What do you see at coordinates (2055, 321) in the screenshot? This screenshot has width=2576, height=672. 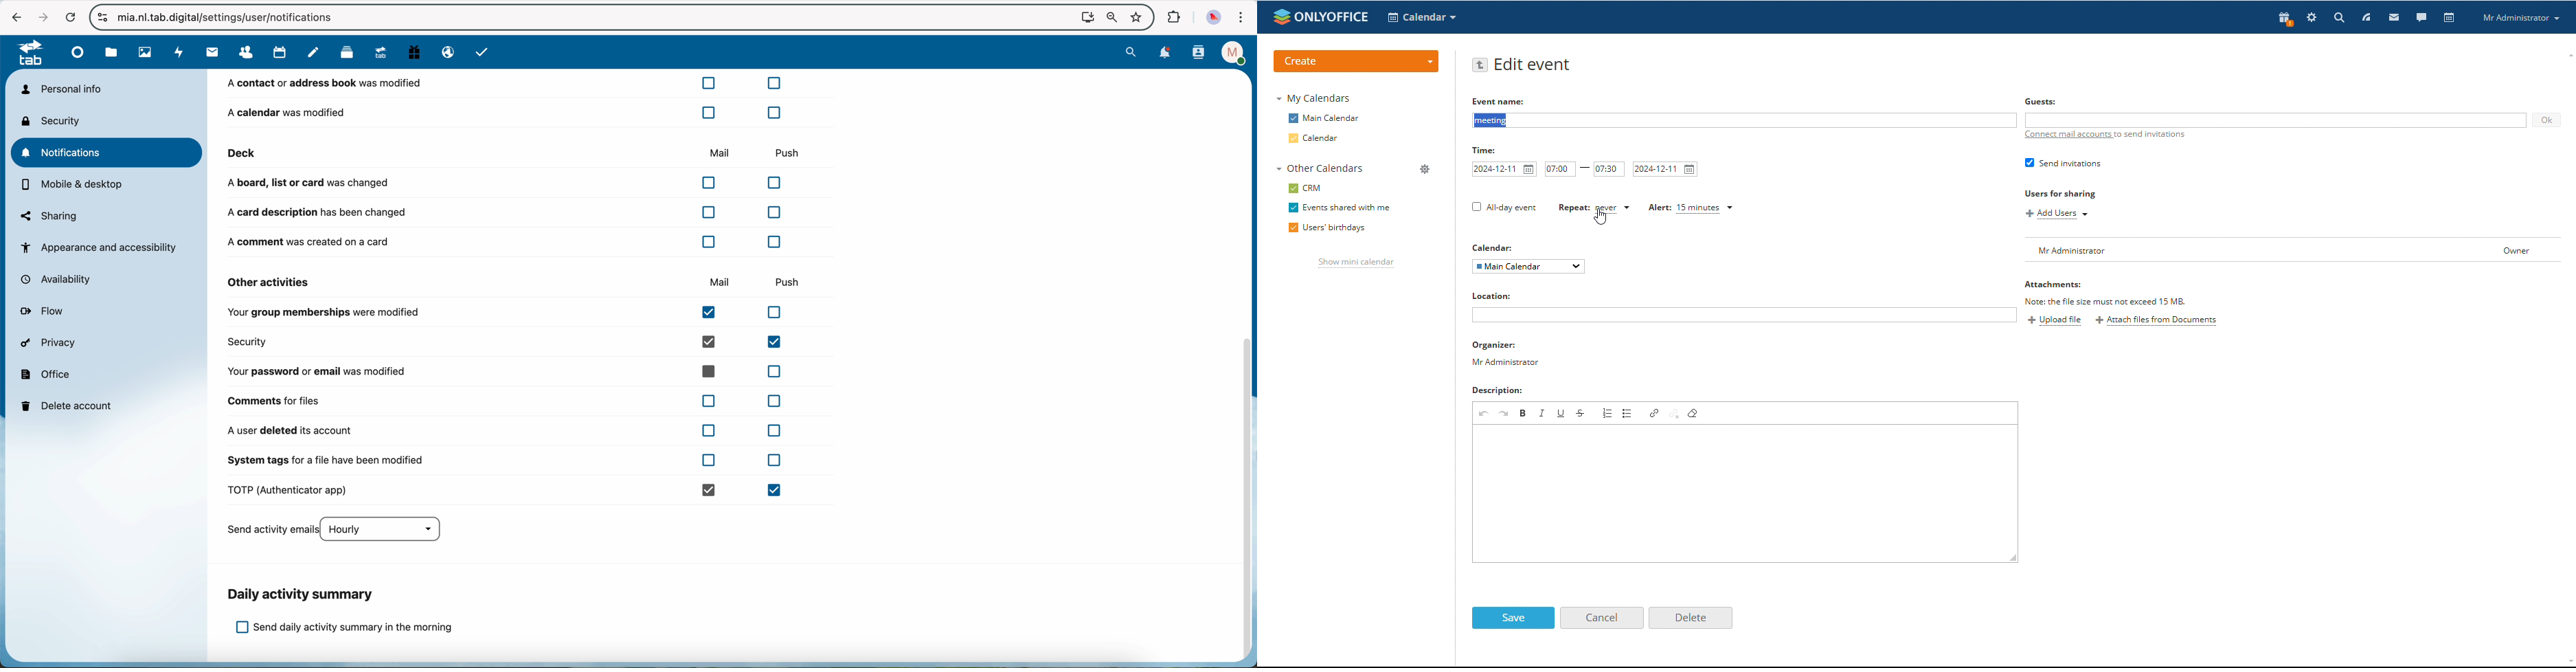 I see `upload file` at bounding box center [2055, 321].